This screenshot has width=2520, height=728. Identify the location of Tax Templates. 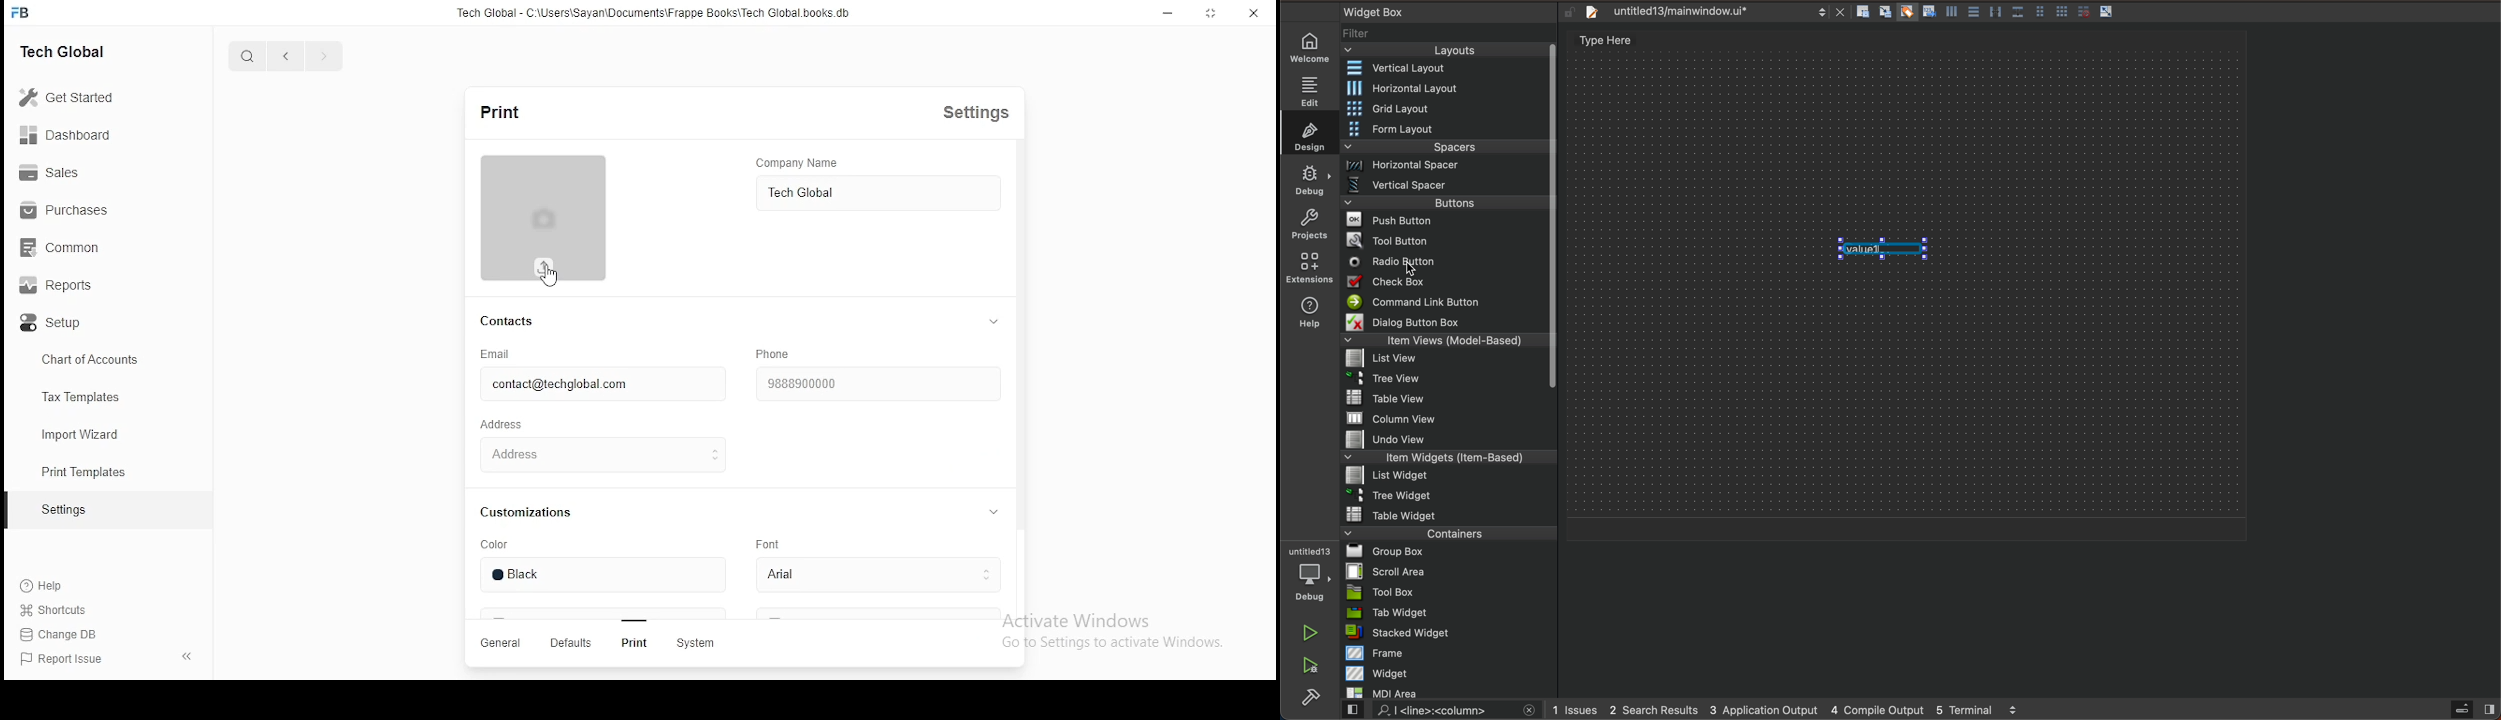
(86, 399).